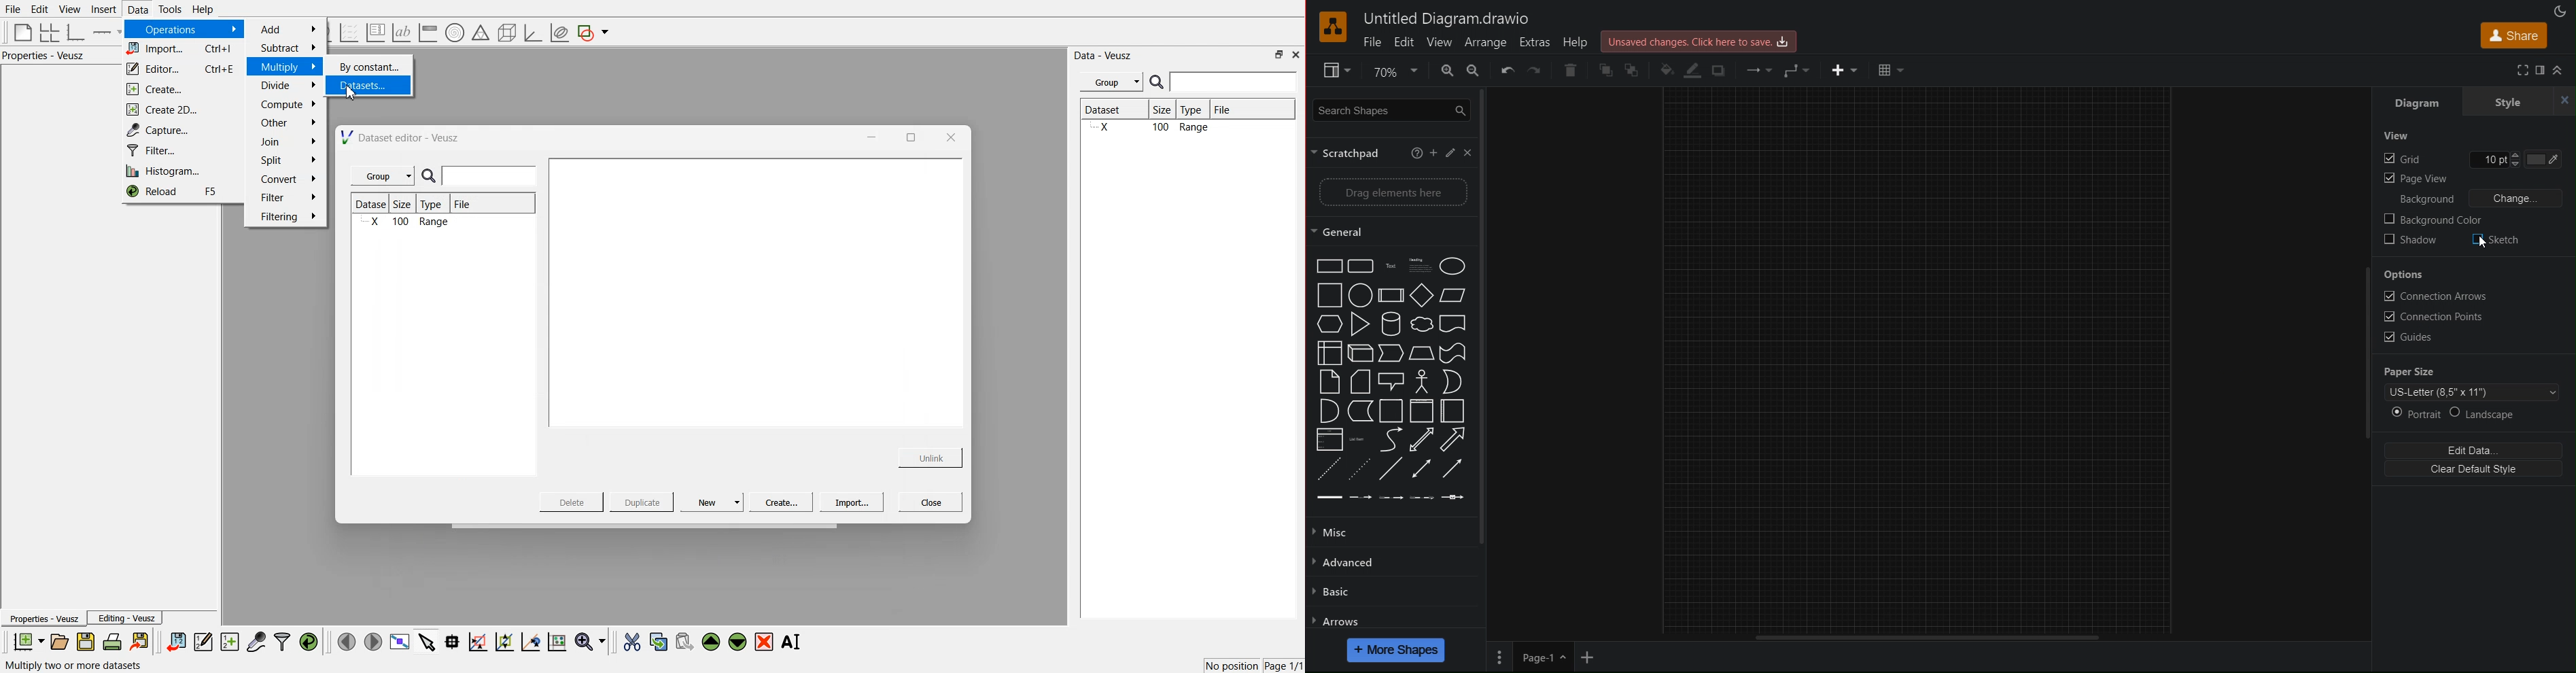  I want to click on File, so click(14, 10).